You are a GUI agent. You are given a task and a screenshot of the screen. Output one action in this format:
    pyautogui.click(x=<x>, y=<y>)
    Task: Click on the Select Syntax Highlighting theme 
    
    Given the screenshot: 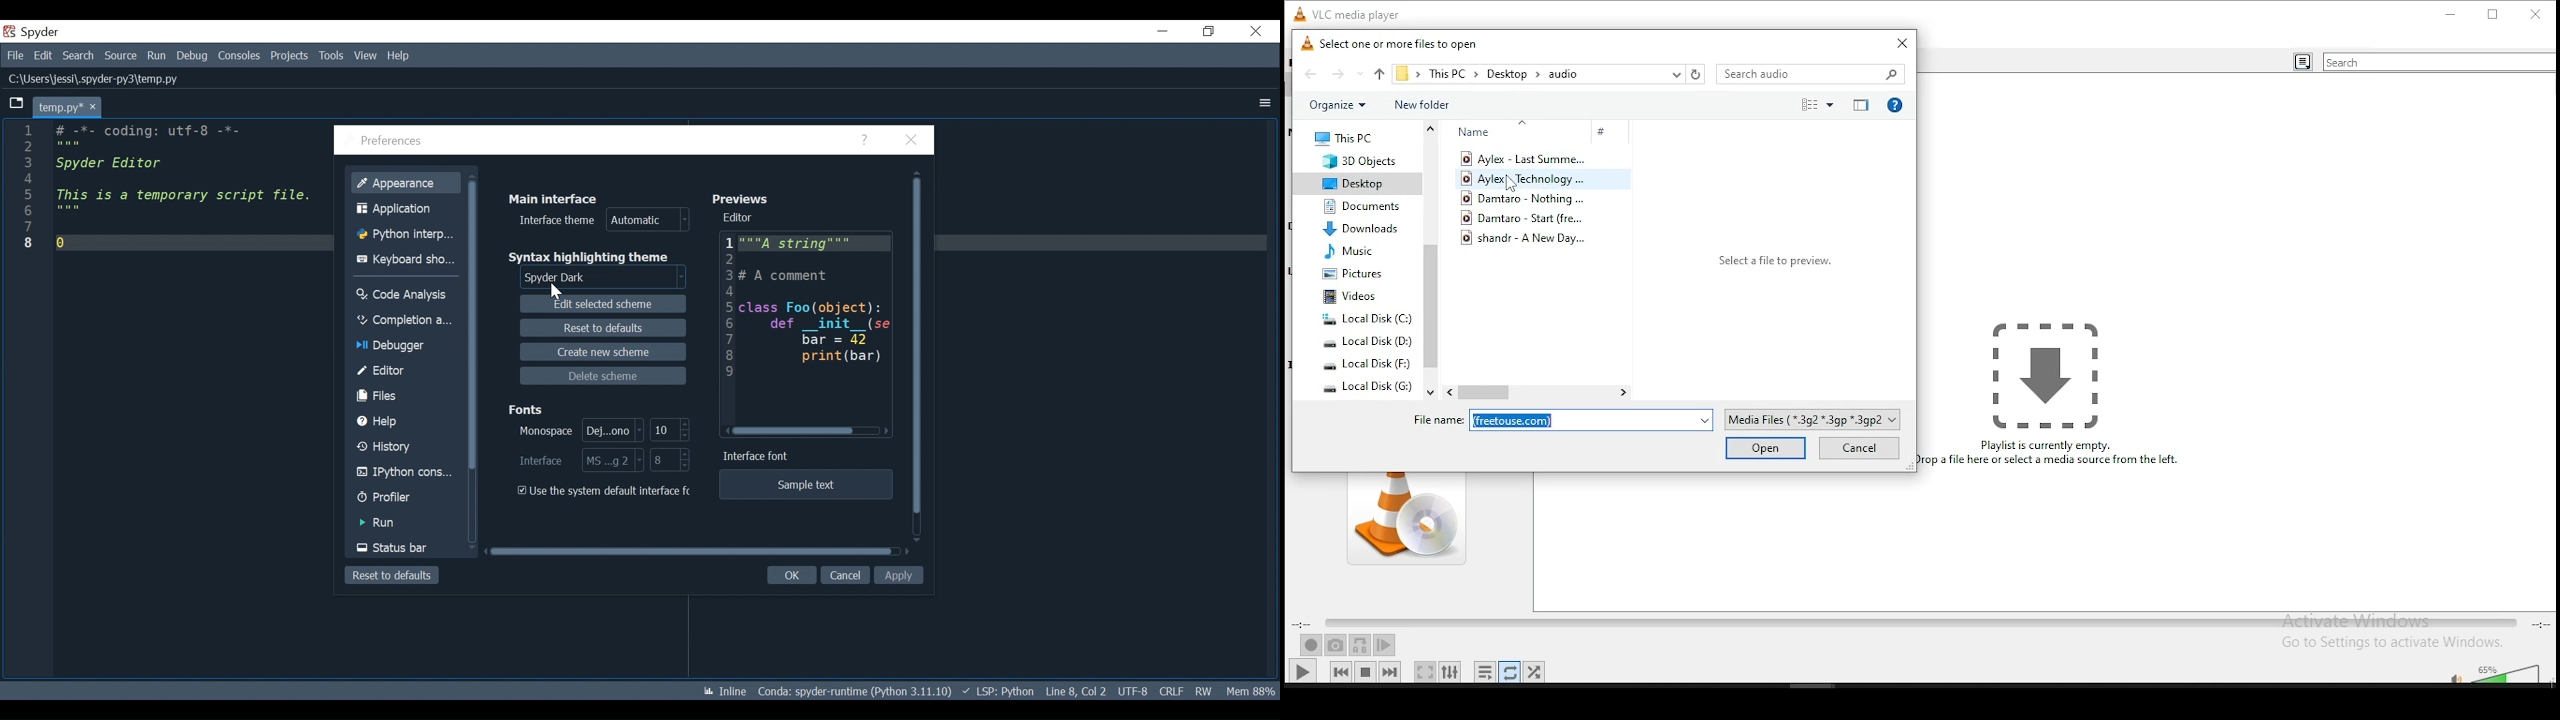 What is the action you would take?
    pyautogui.click(x=603, y=279)
    